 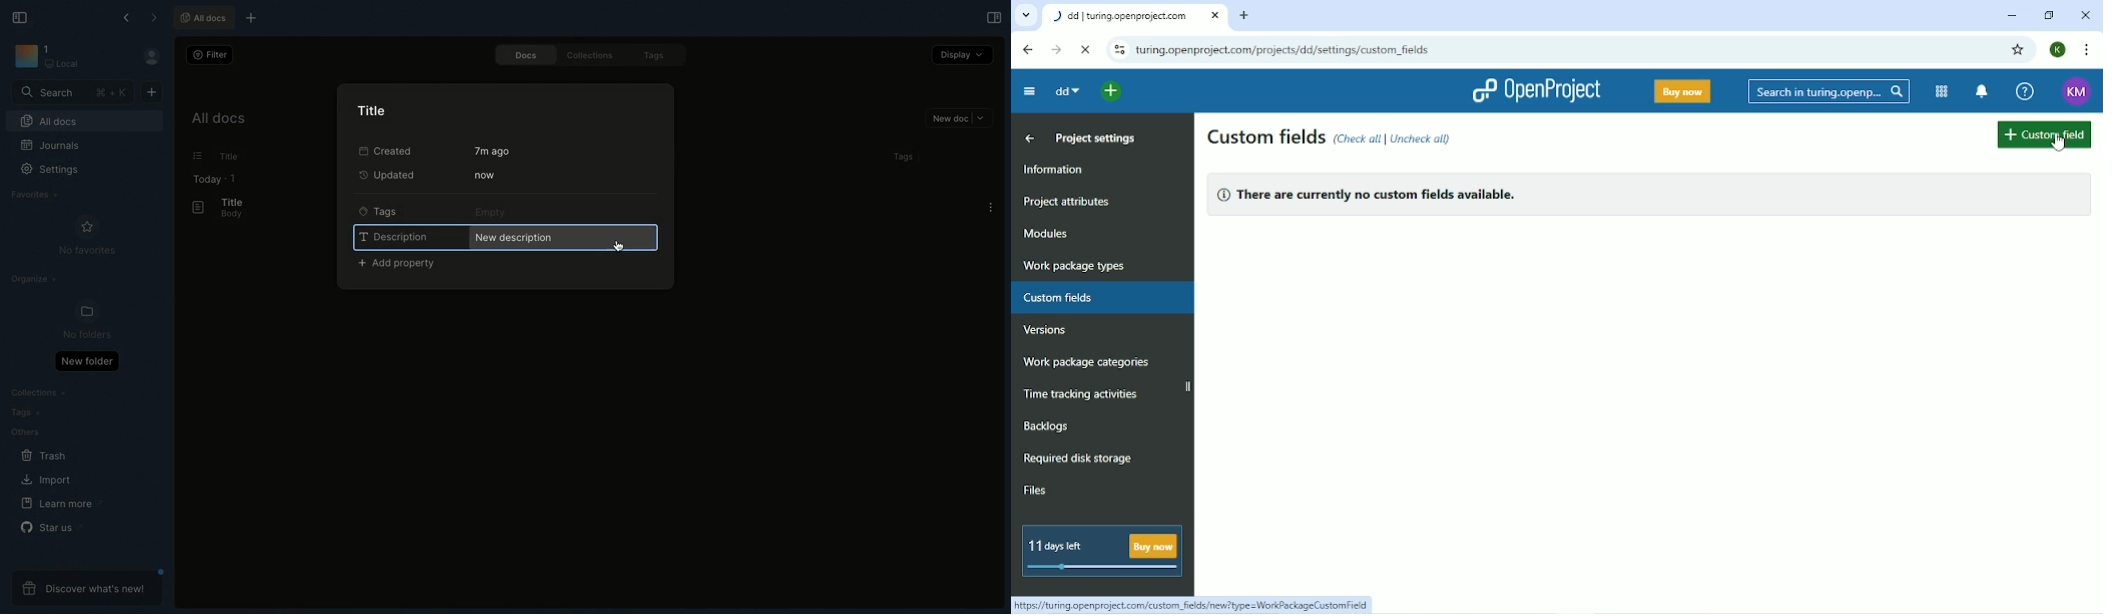 What do you see at coordinates (1029, 91) in the screenshot?
I see `Collapse project menu` at bounding box center [1029, 91].